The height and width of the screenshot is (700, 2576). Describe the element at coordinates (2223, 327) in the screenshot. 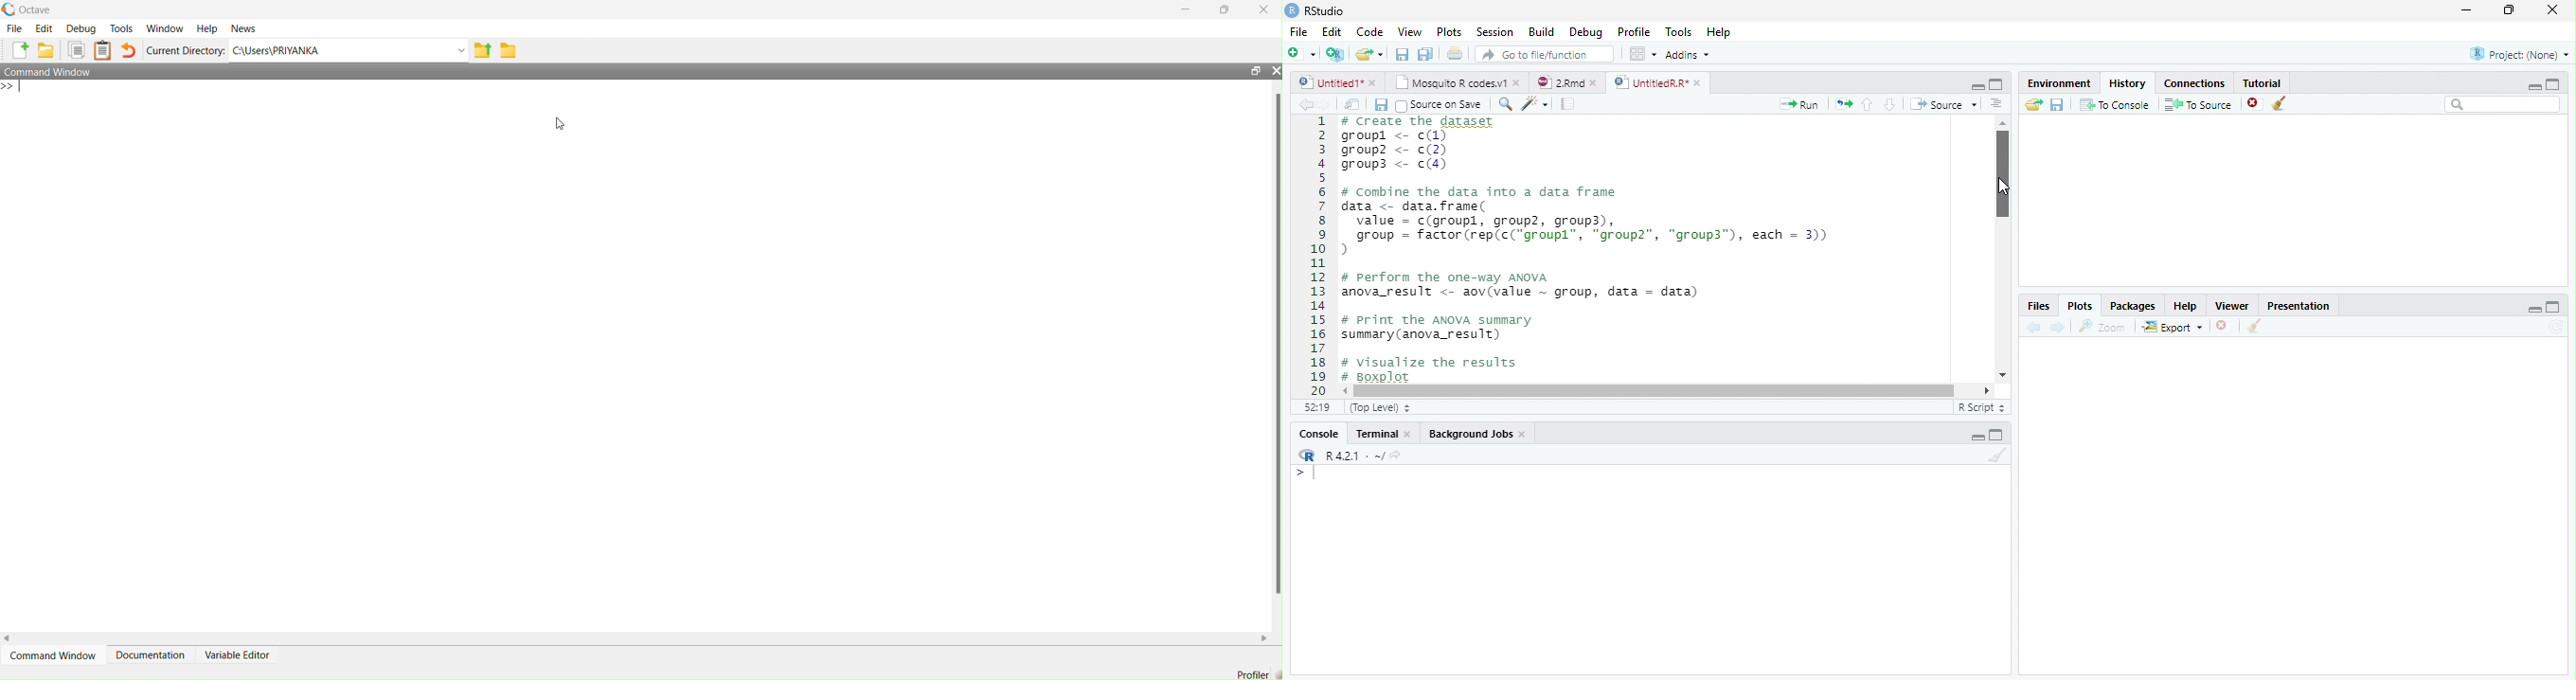

I see `Delete` at that location.